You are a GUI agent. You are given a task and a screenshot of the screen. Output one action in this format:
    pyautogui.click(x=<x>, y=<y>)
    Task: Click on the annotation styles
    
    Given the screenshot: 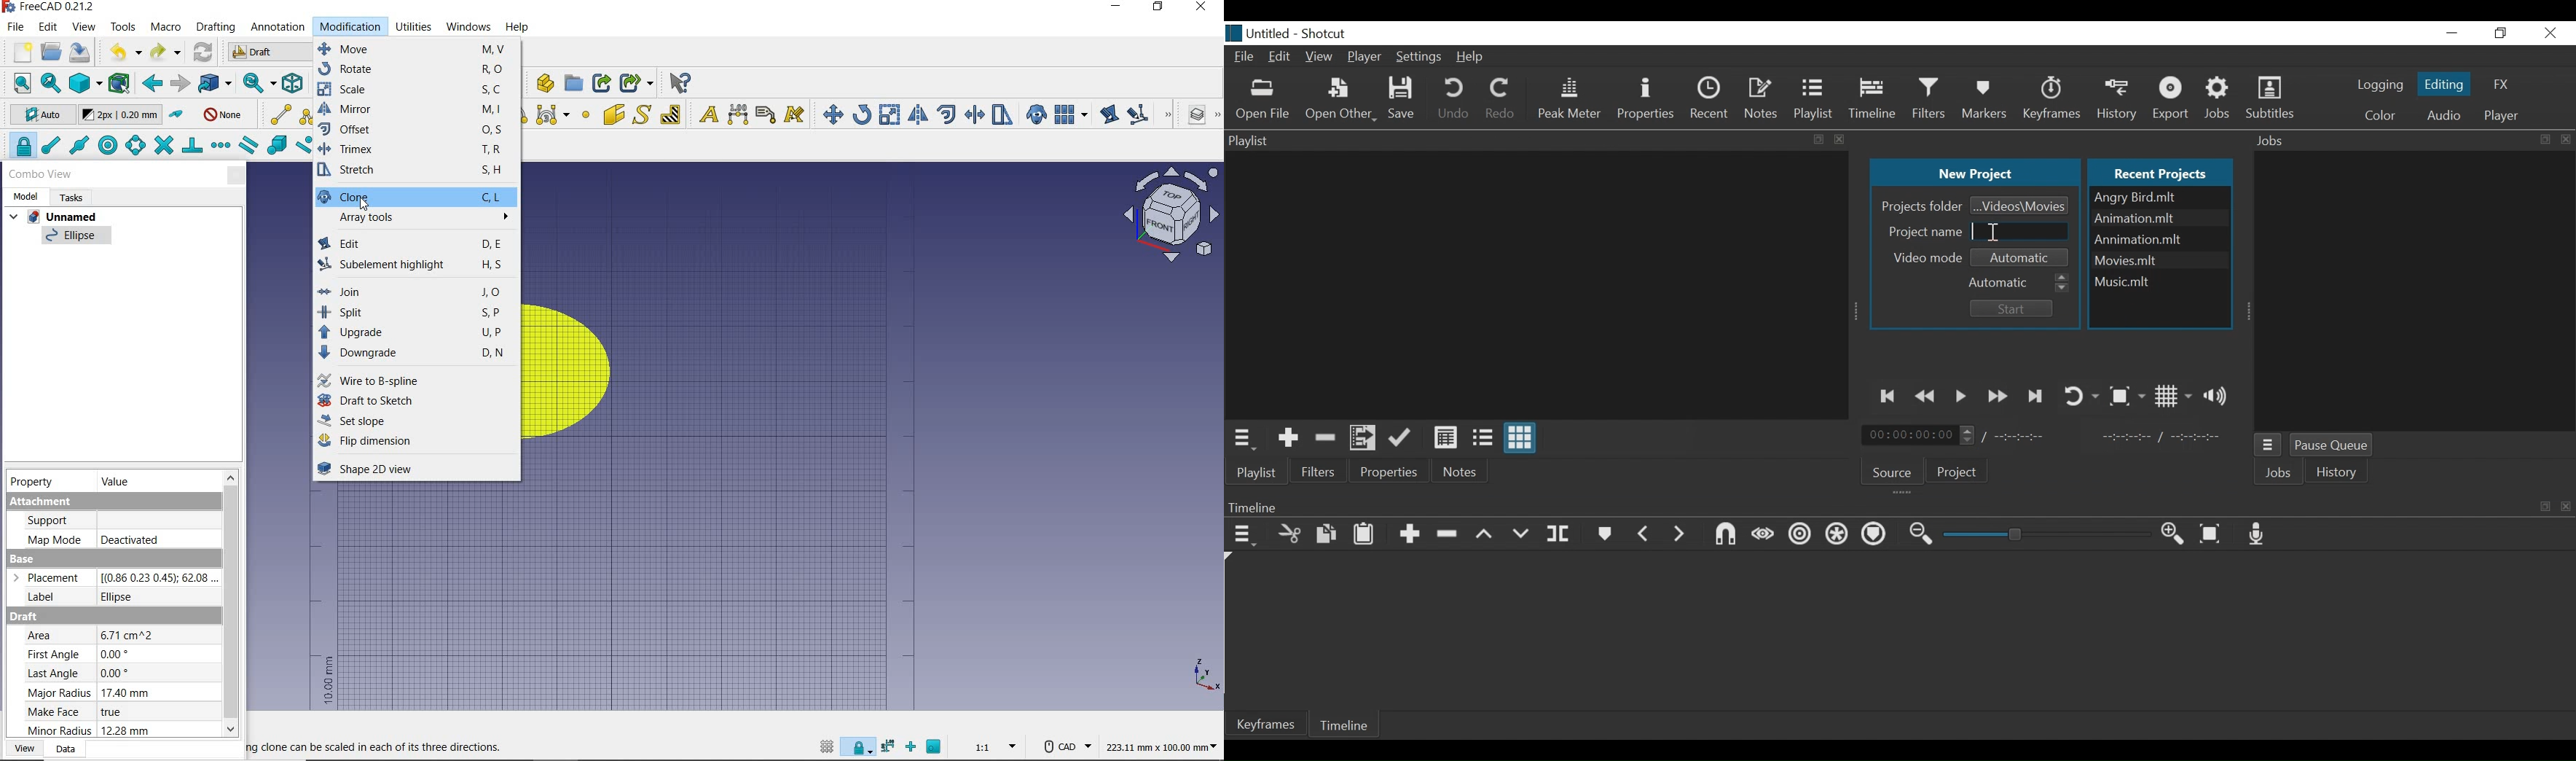 What is the action you would take?
    pyautogui.click(x=796, y=114)
    